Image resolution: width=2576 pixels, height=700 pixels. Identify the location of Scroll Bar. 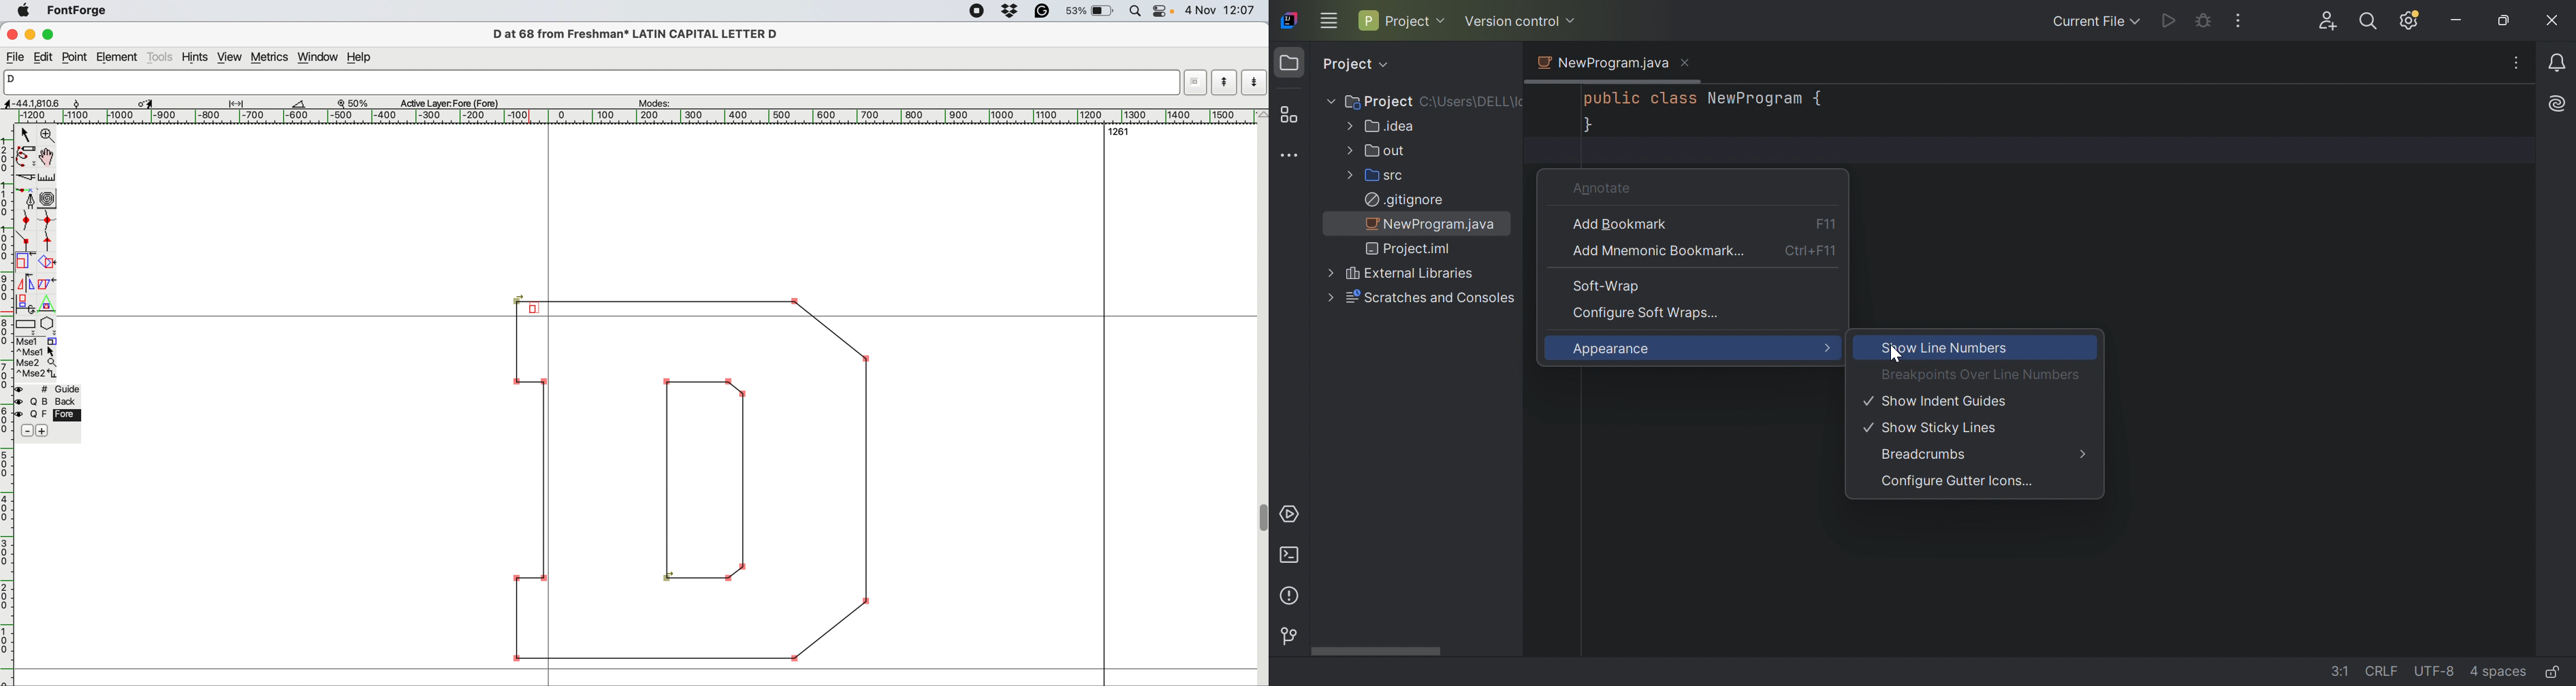
(1417, 650).